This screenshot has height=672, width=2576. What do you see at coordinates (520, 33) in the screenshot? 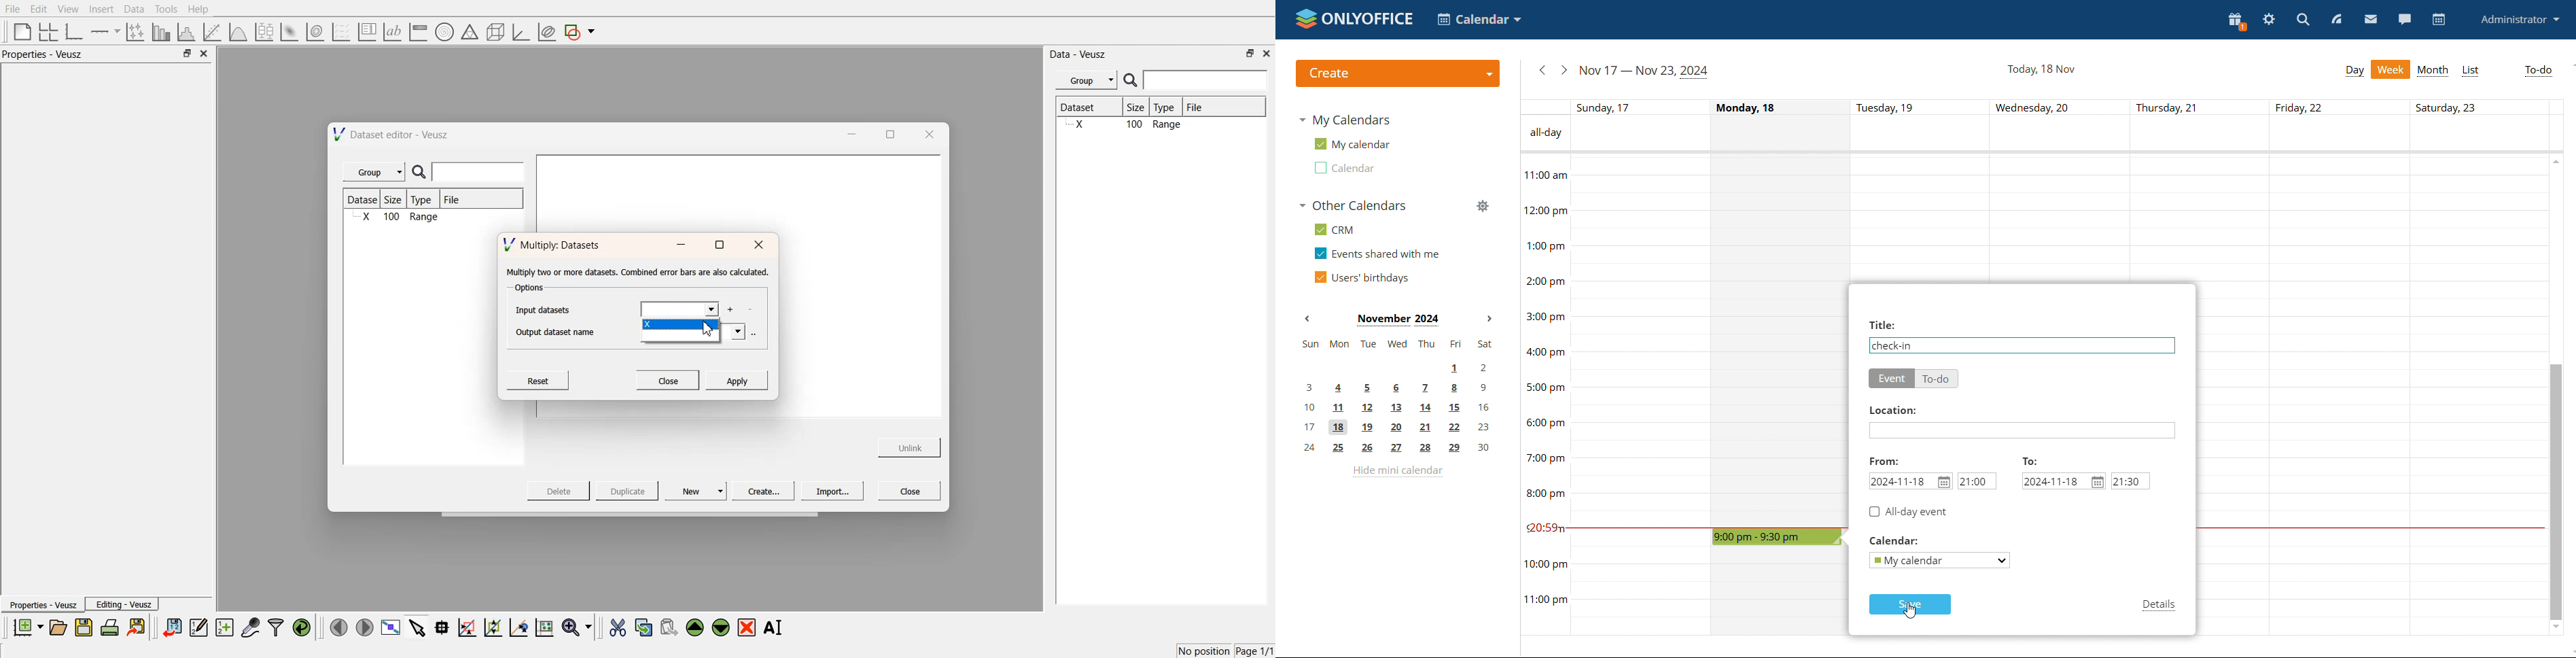
I see `3d graph` at bounding box center [520, 33].